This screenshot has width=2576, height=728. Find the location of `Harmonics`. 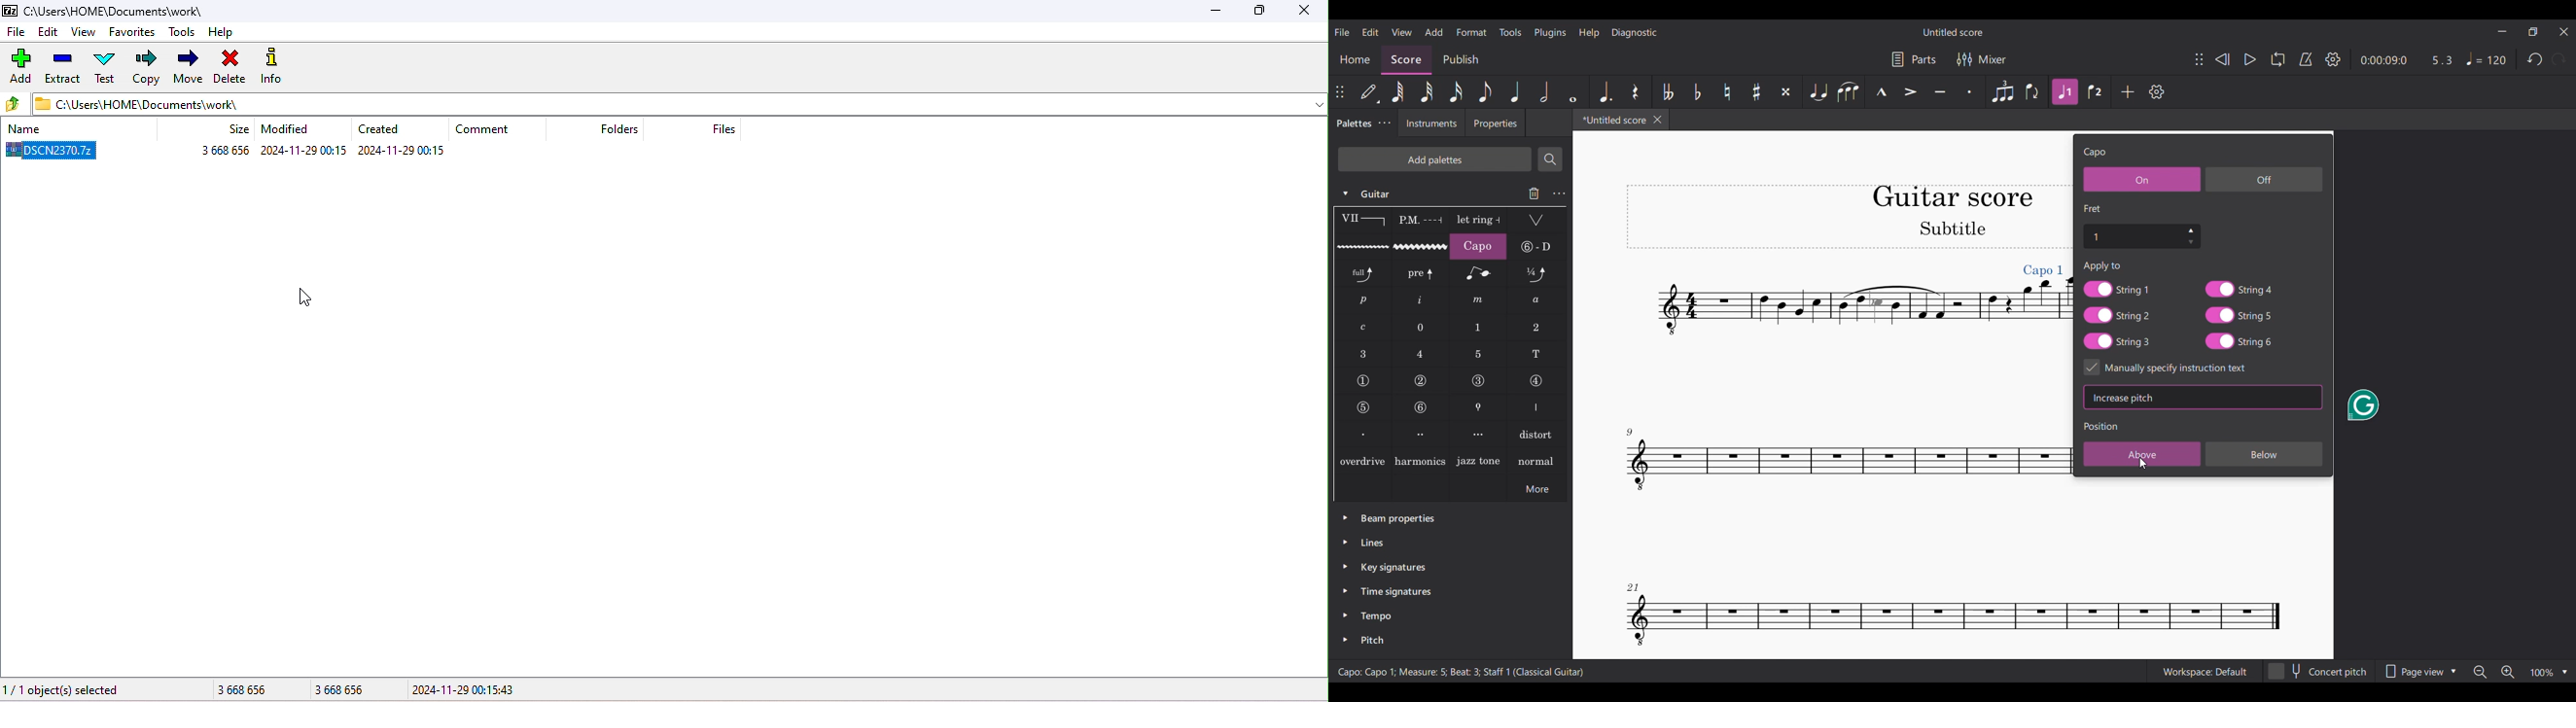

Harmonics is located at coordinates (1420, 460).